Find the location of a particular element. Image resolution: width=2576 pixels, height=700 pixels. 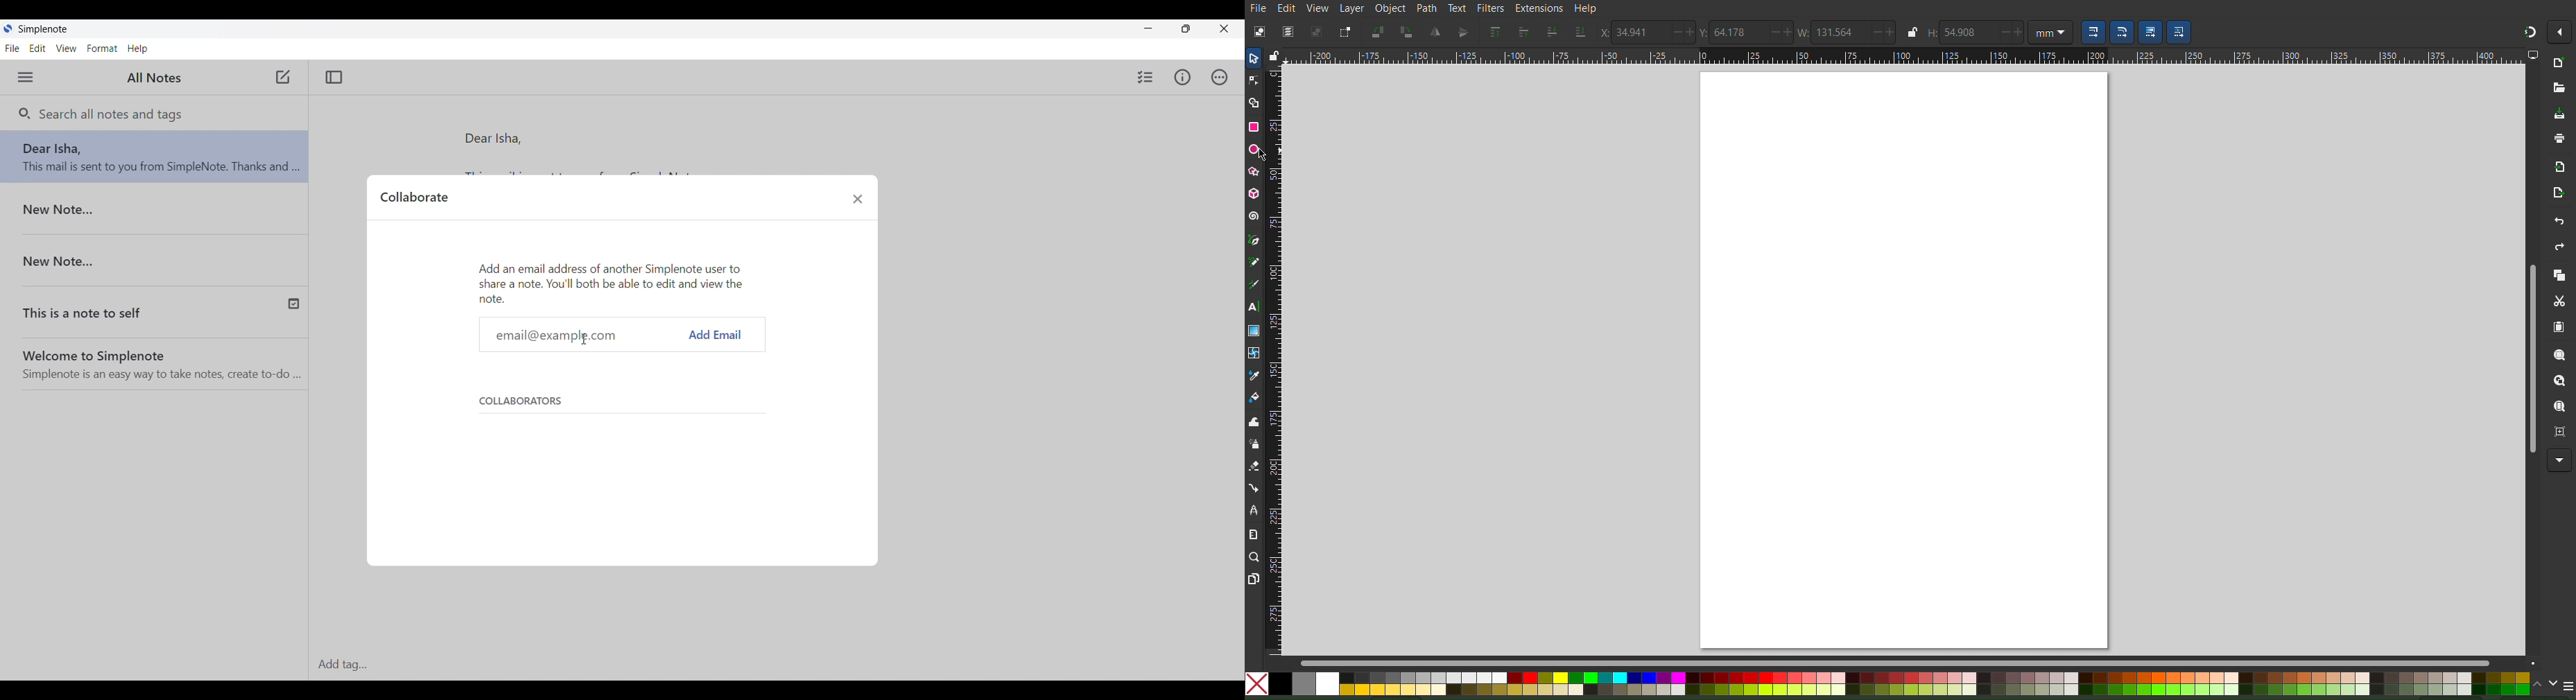

Actions is located at coordinates (1220, 77).